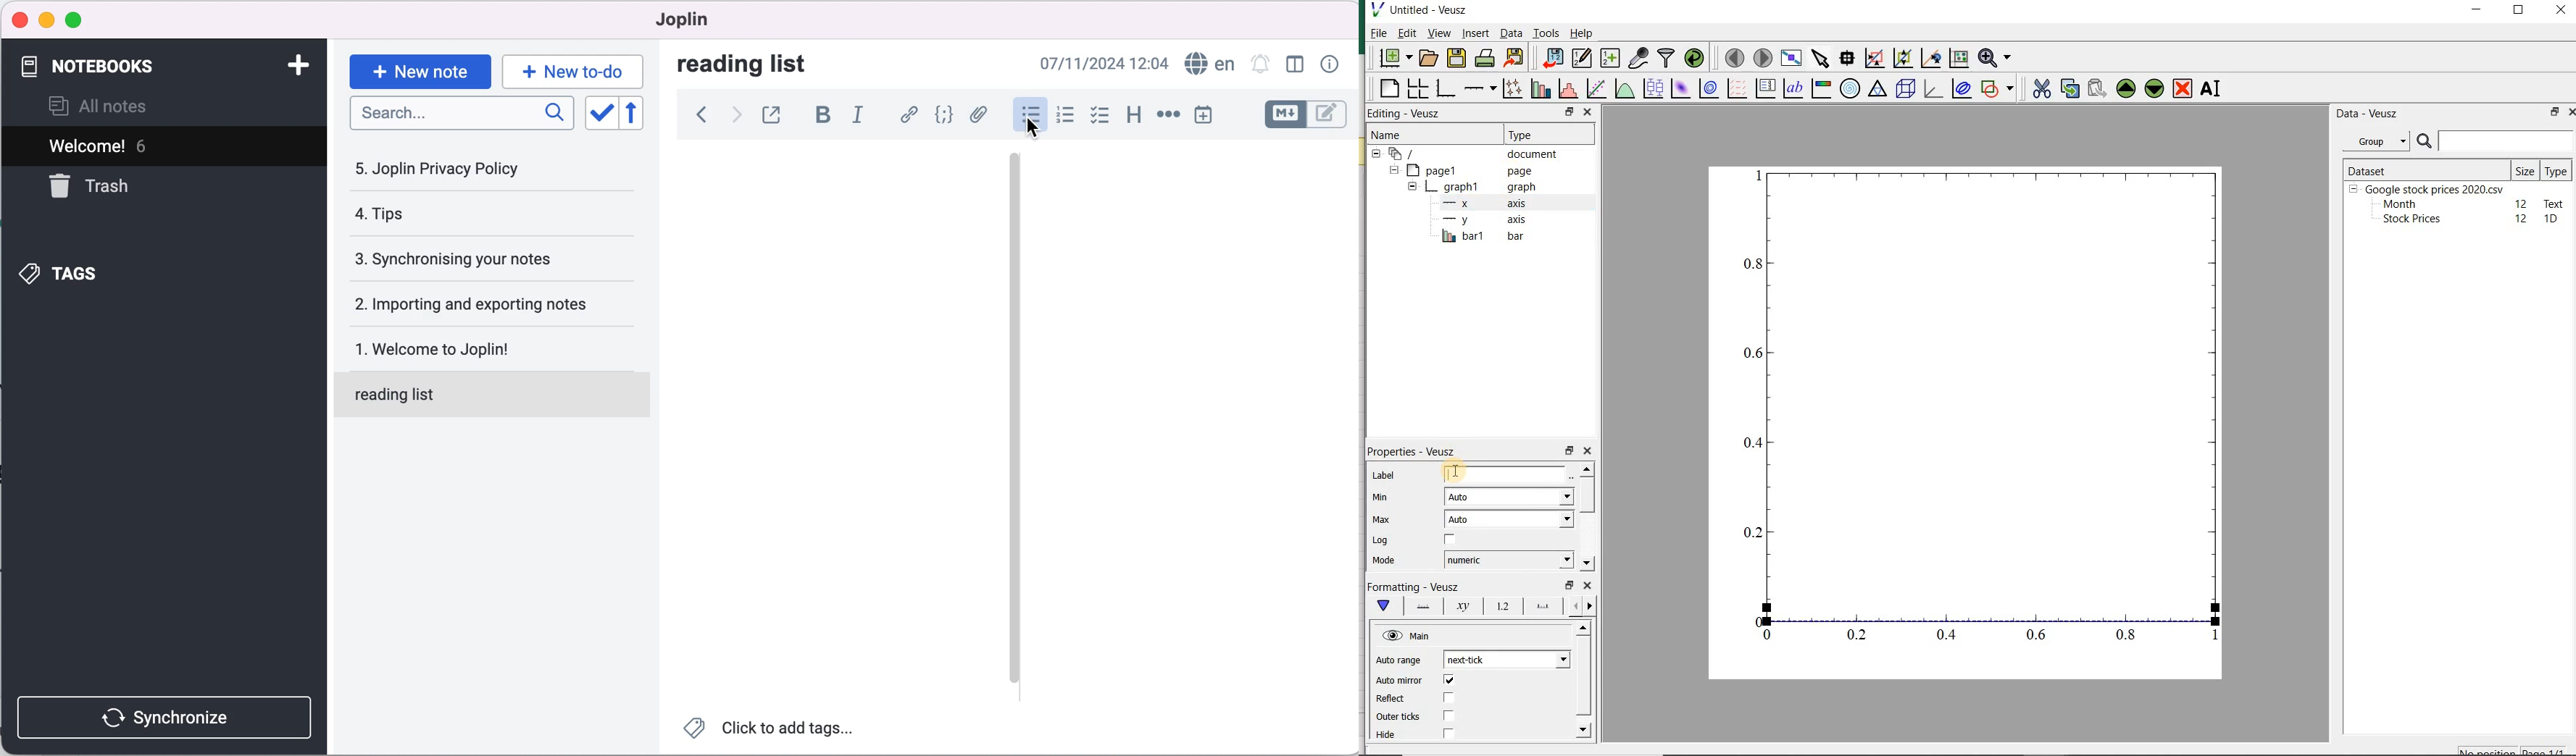  Describe the element at coordinates (1395, 59) in the screenshot. I see `new document` at that location.